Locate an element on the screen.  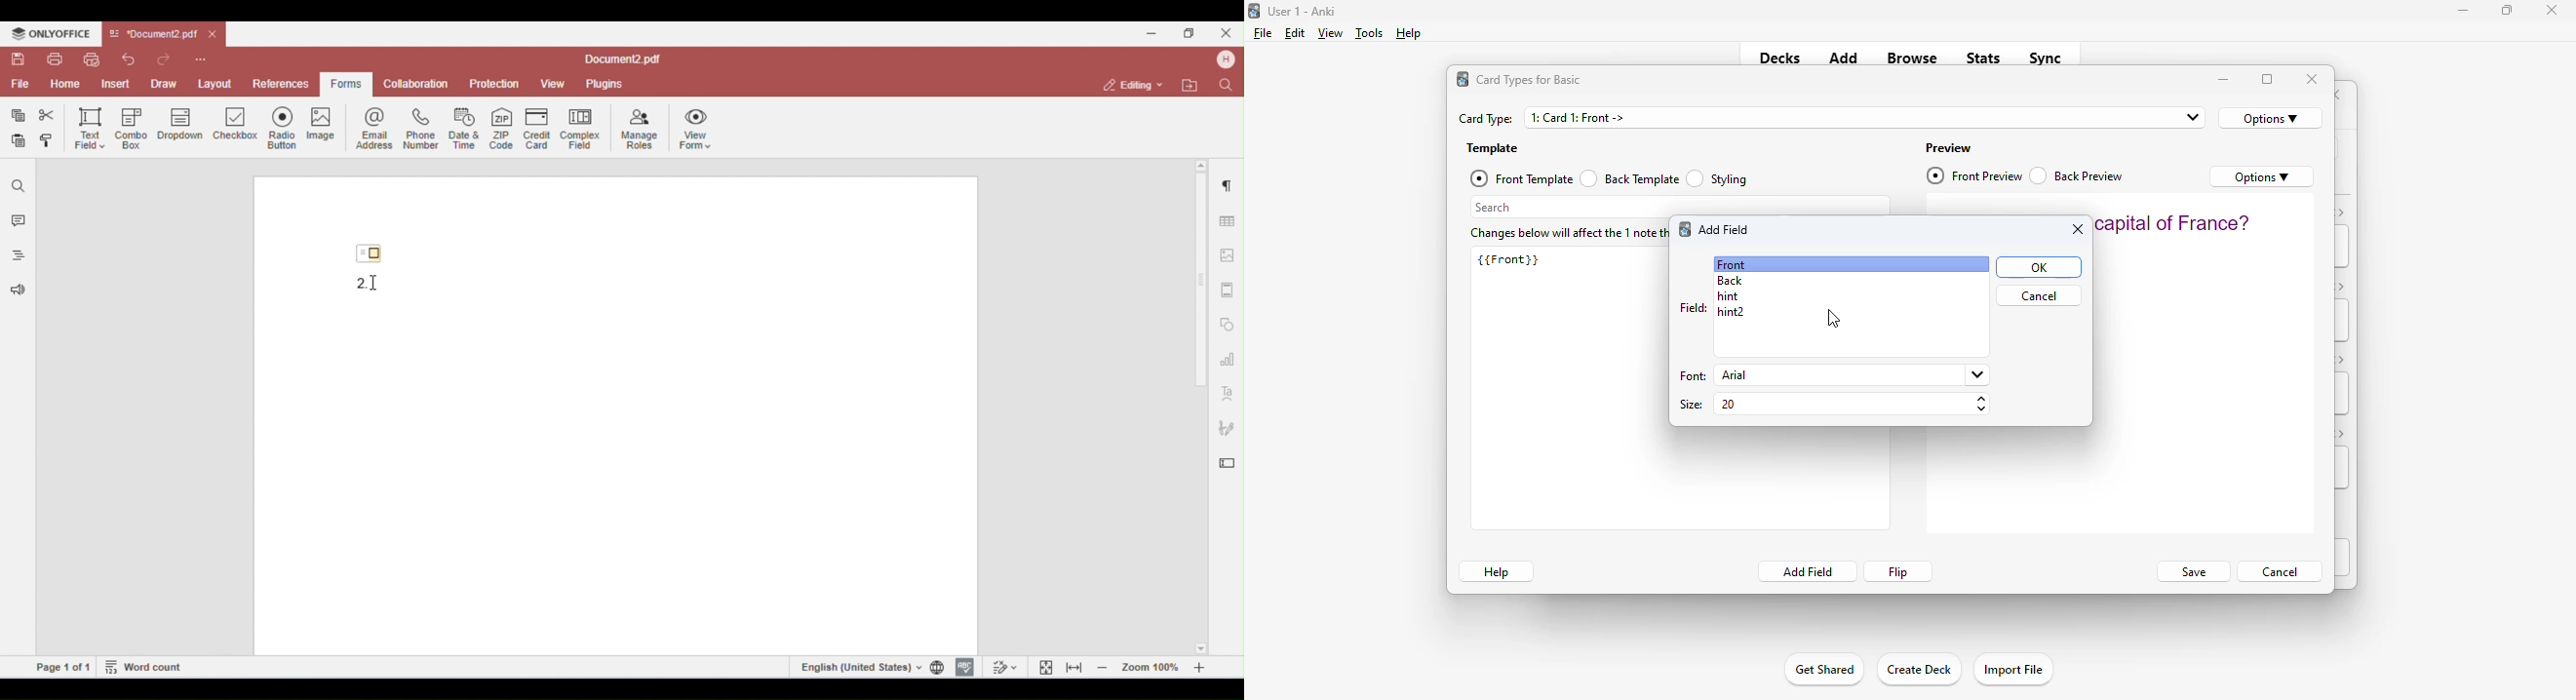
front is located at coordinates (1731, 264).